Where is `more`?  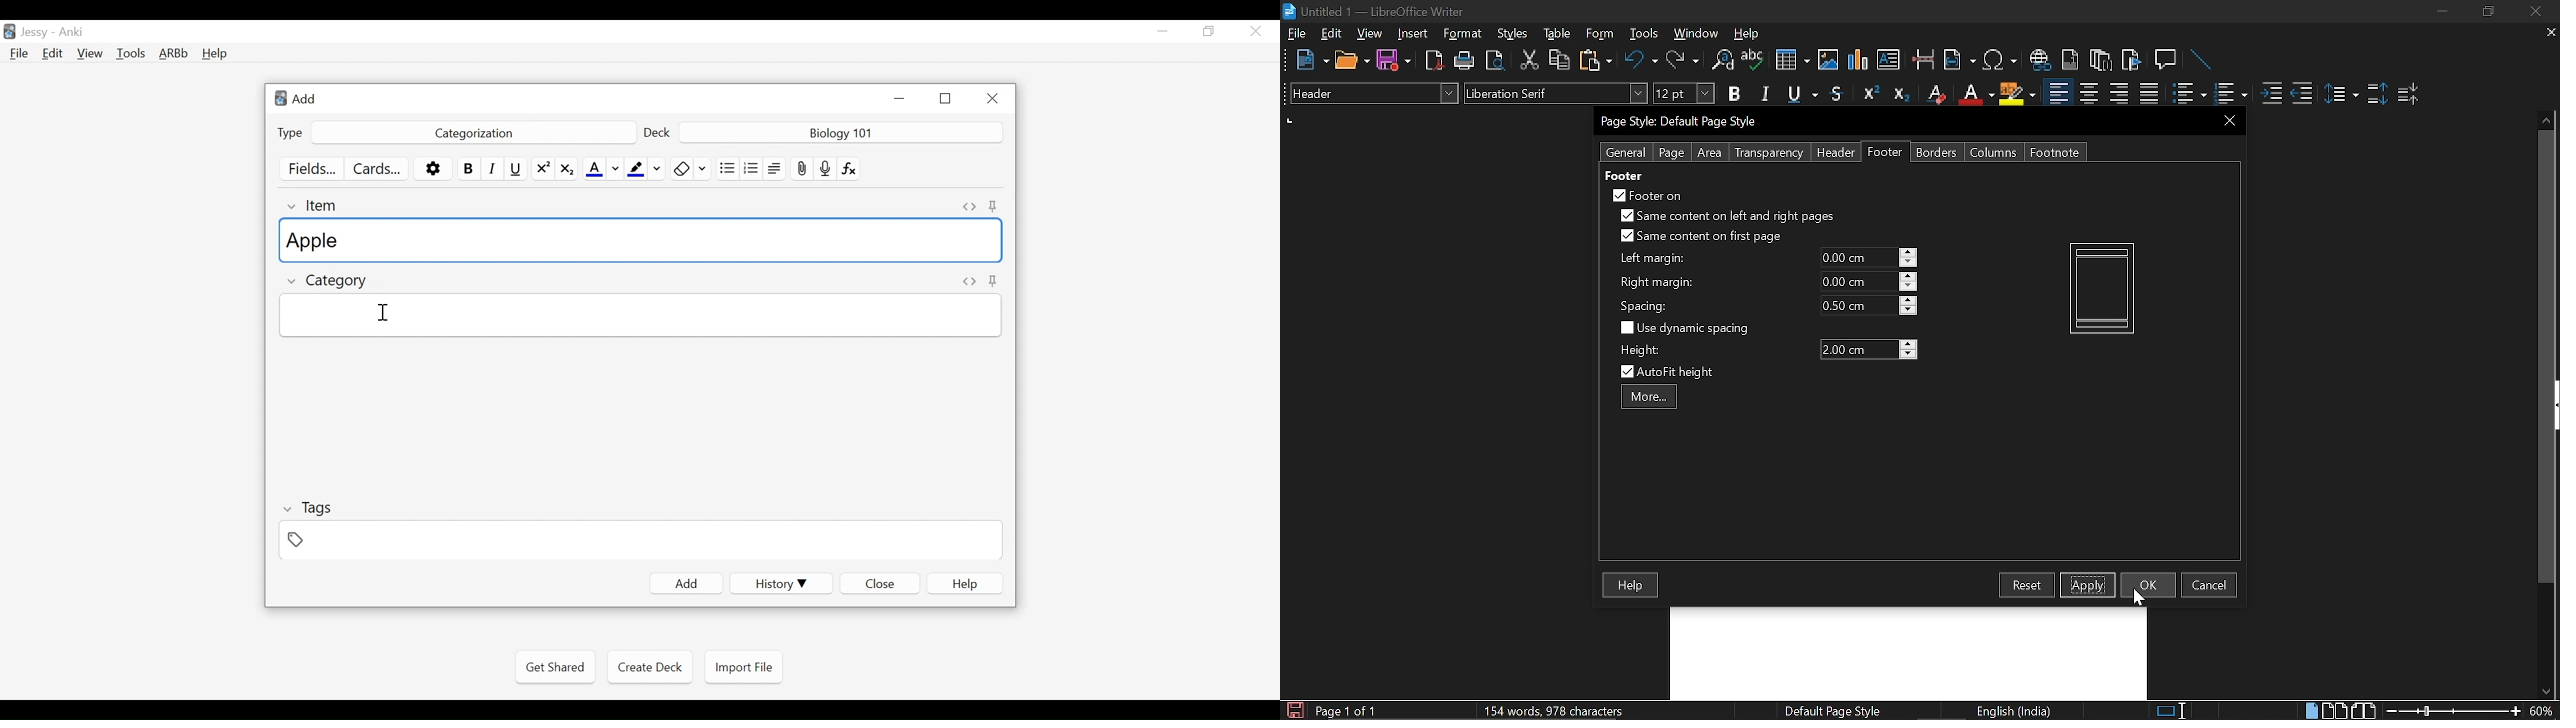
more is located at coordinates (1649, 398).